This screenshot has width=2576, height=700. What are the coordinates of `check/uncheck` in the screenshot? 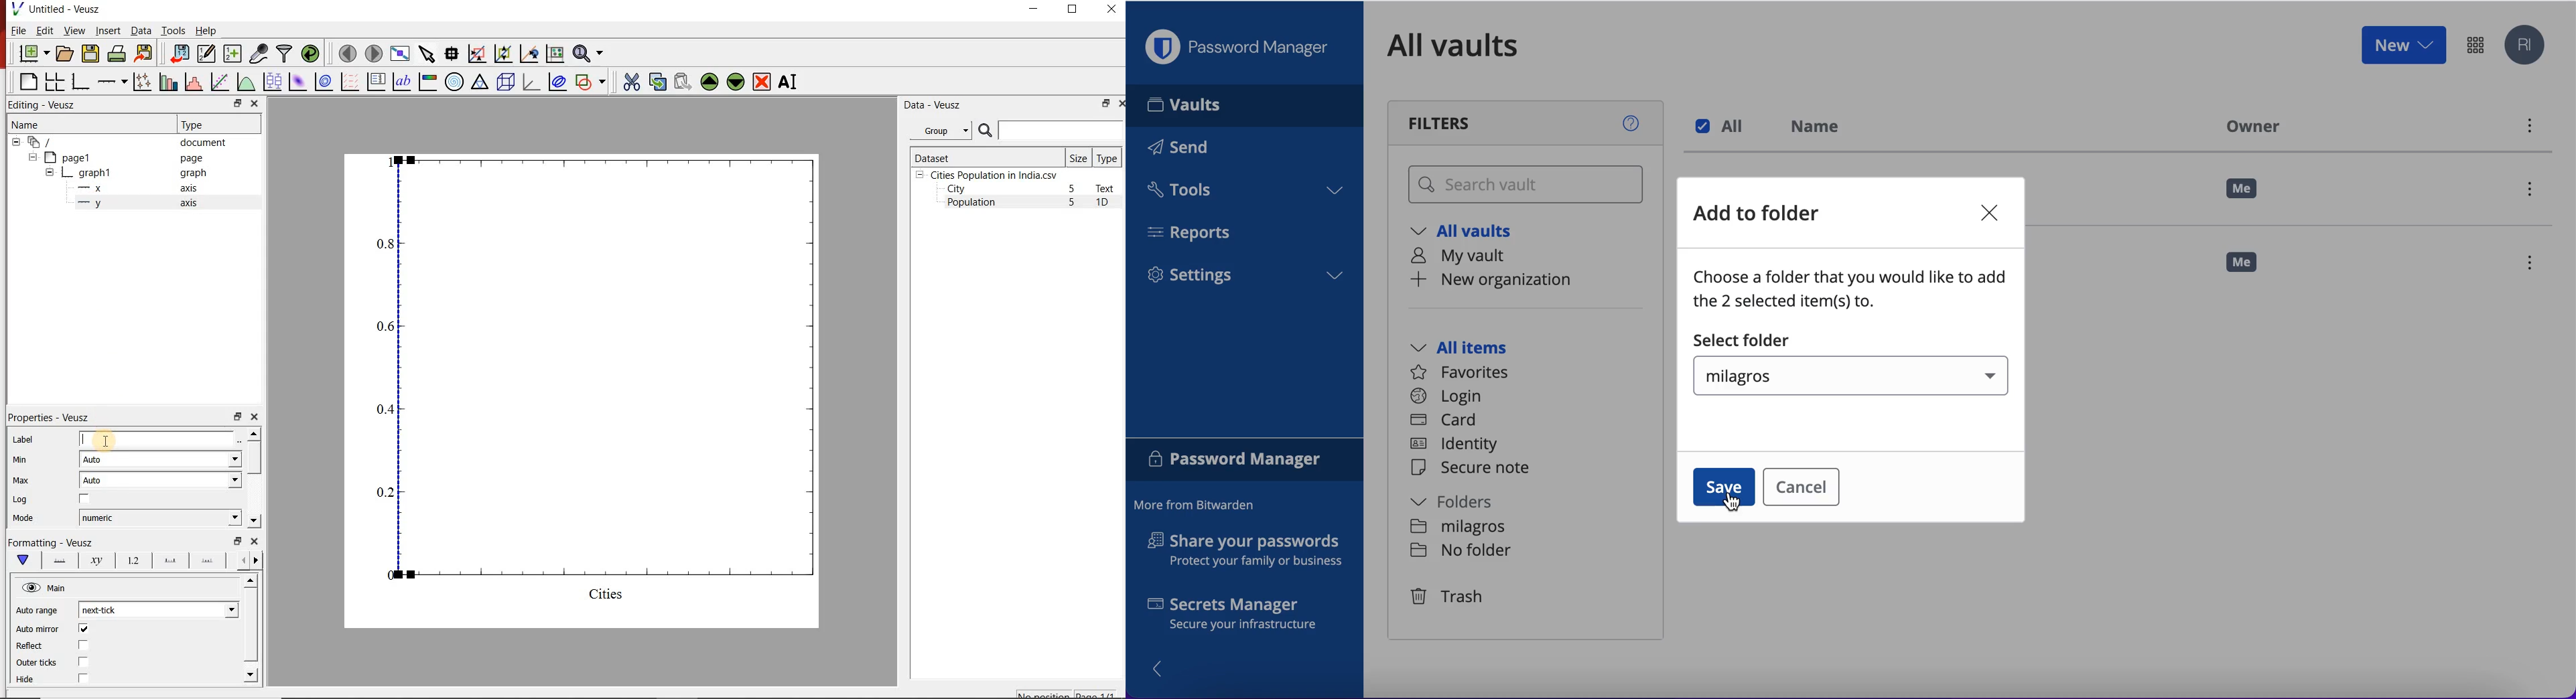 It's located at (84, 499).